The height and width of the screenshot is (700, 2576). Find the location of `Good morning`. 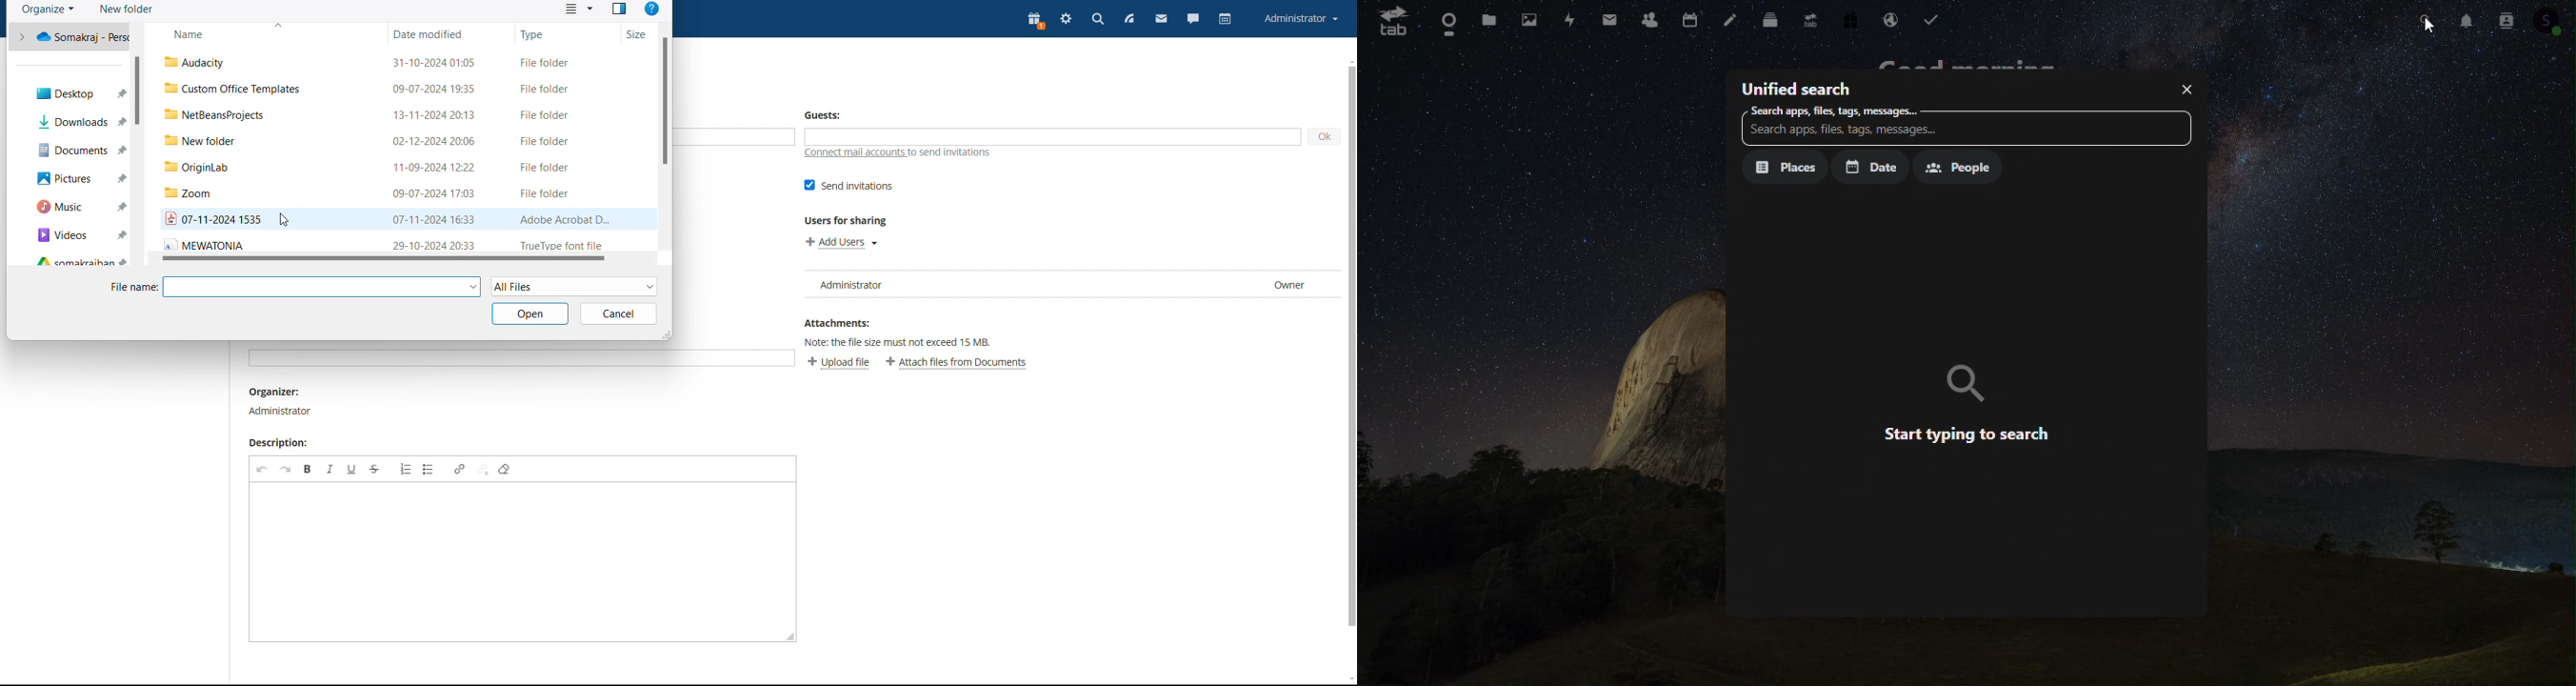

Good morning is located at coordinates (1974, 60).